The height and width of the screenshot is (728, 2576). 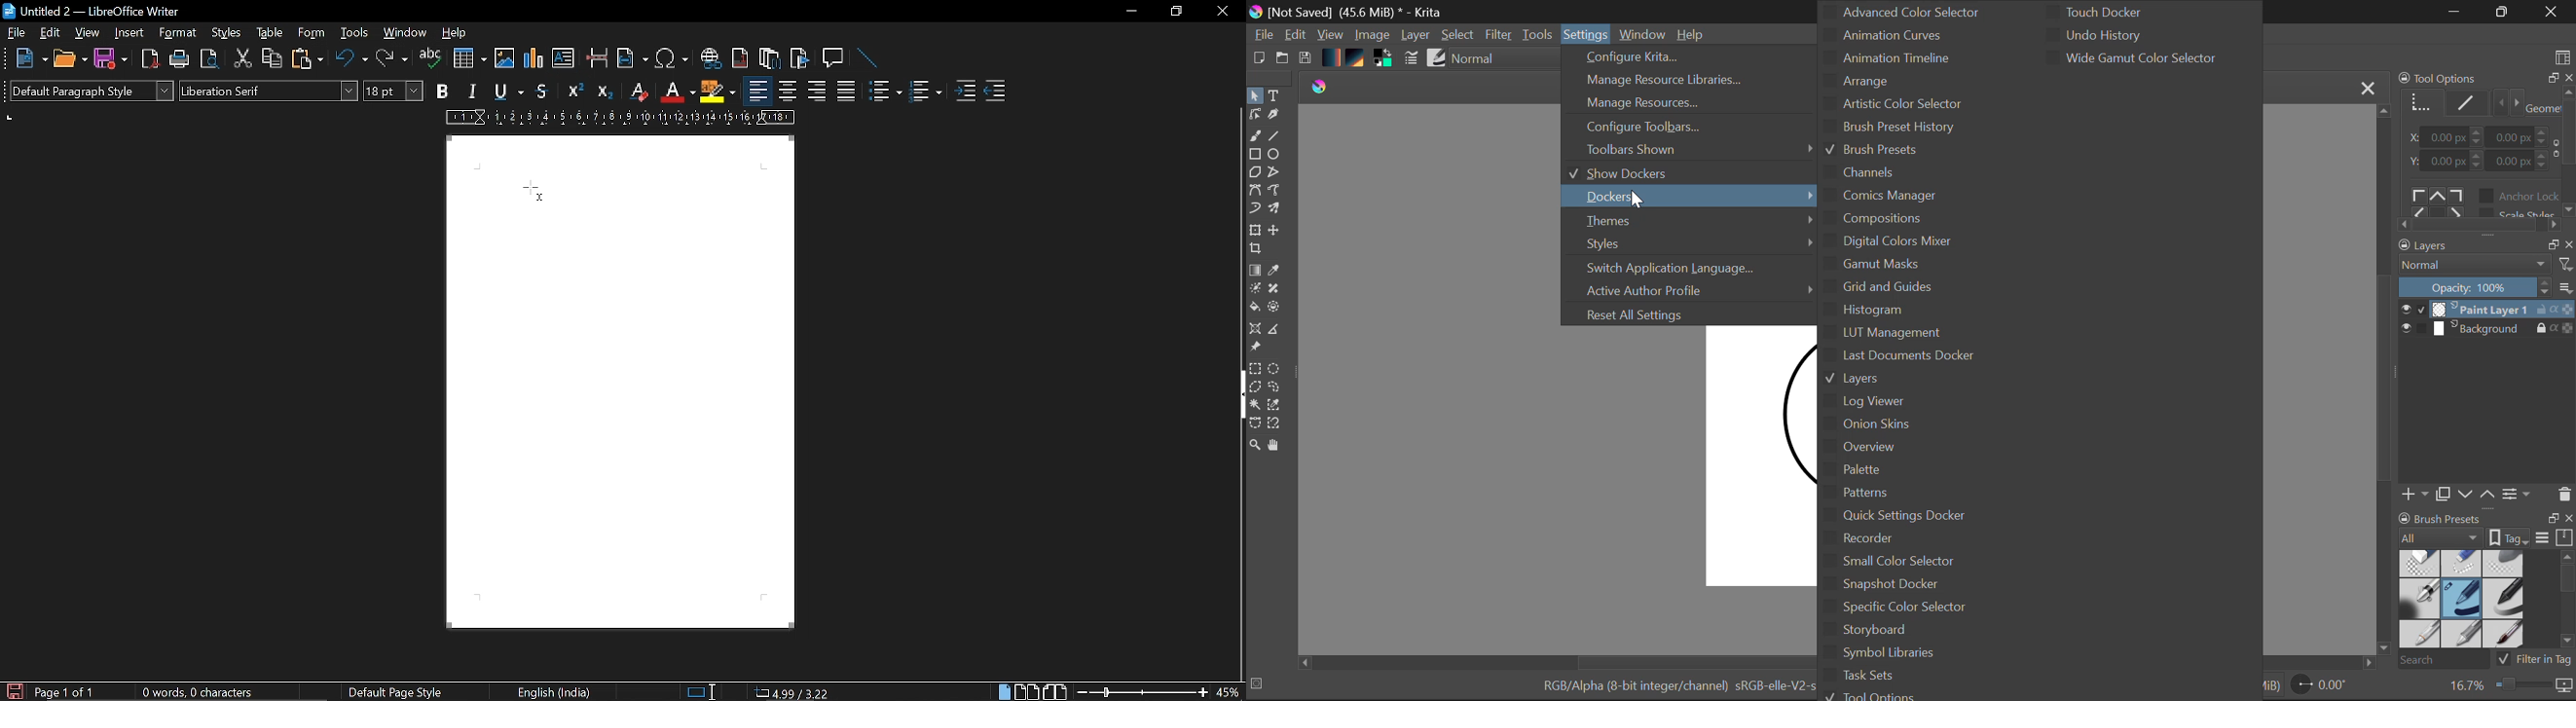 What do you see at coordinates (632, 60) in the screenshot?
I see `insert field` at bounding box center [632, 60].